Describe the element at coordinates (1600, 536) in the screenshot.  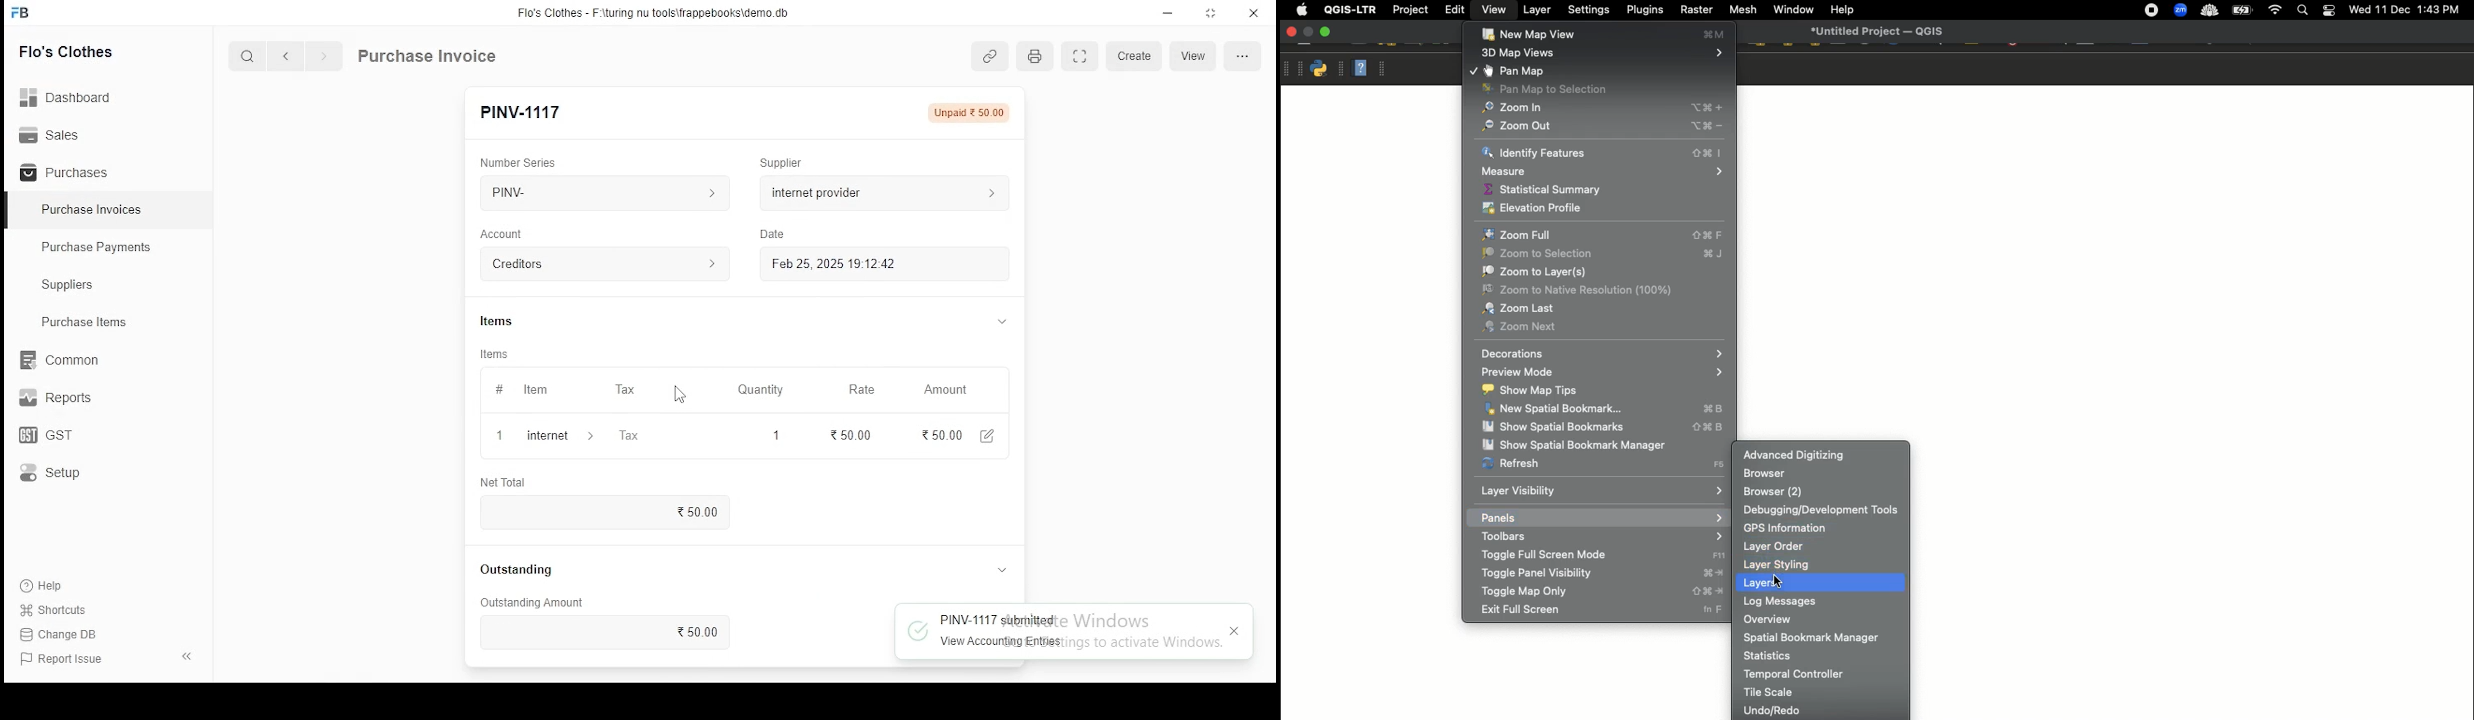
I see `Toolbars` at that location.